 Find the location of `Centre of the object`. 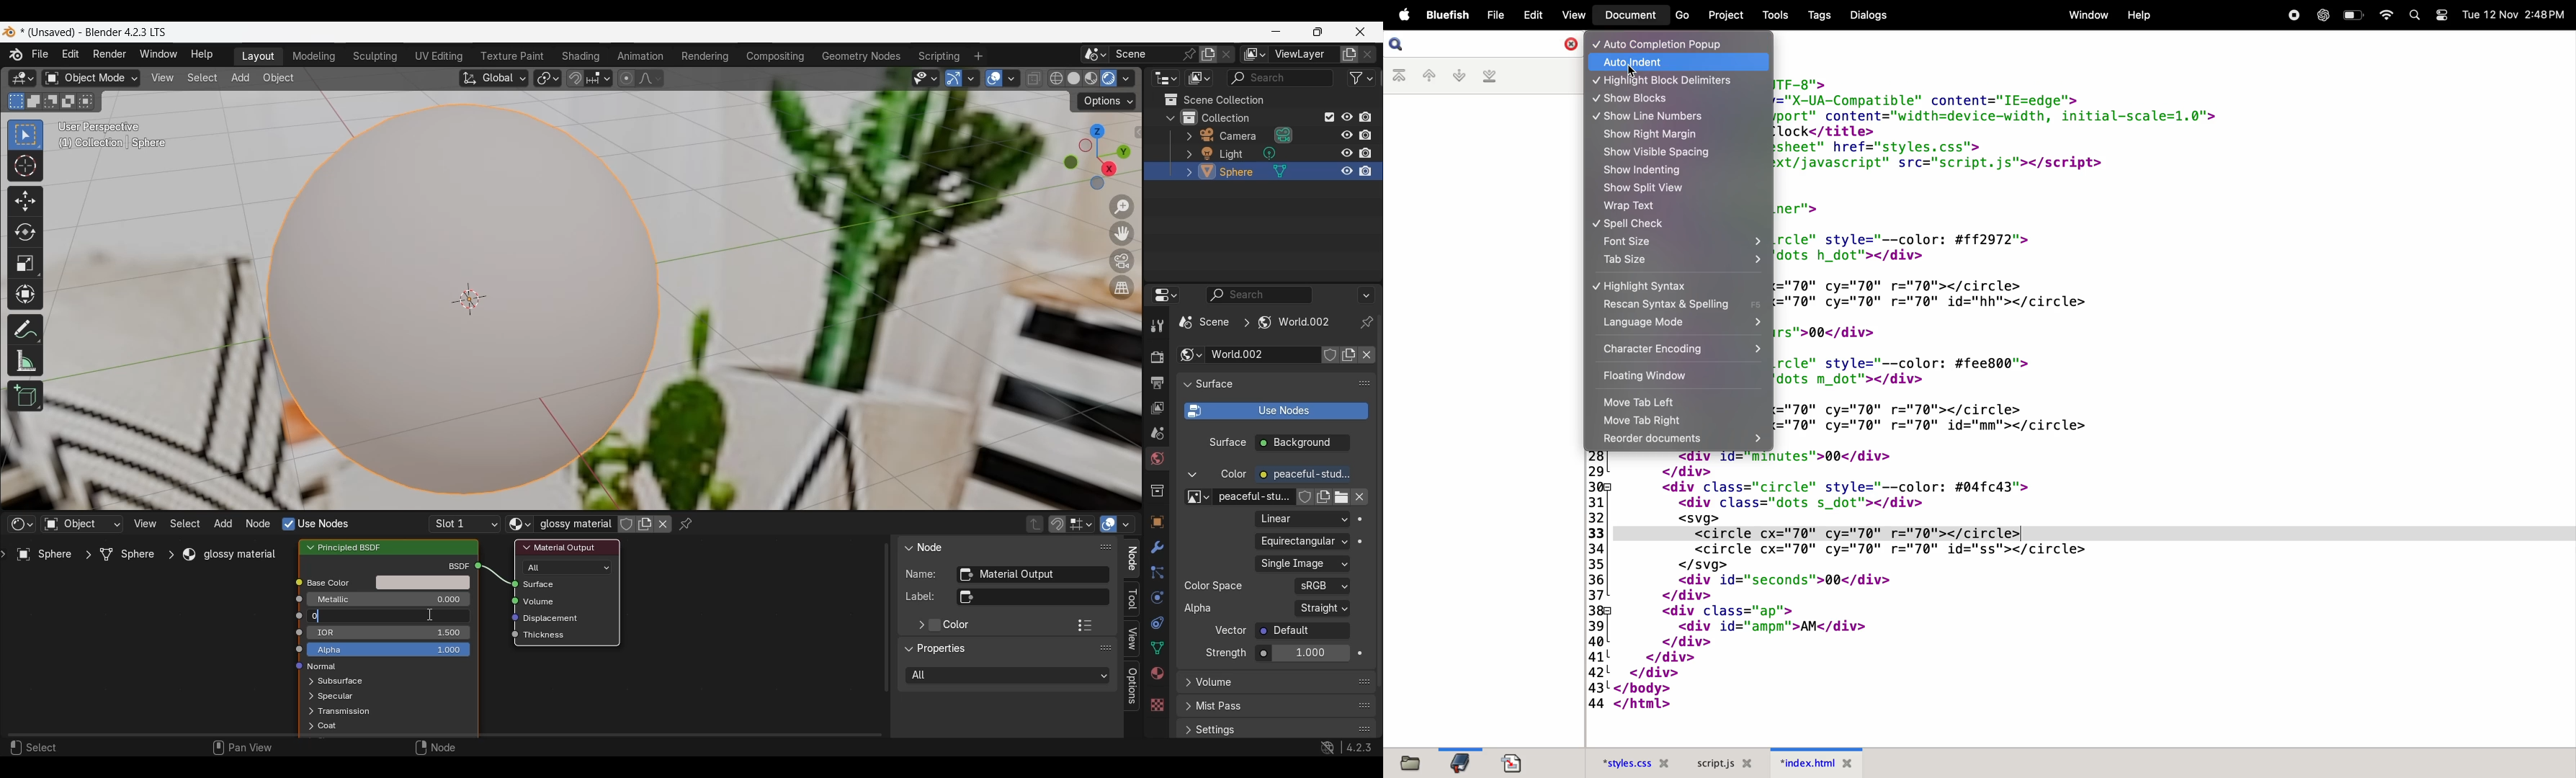

Centre of the object is located at coordinates (469, 300).